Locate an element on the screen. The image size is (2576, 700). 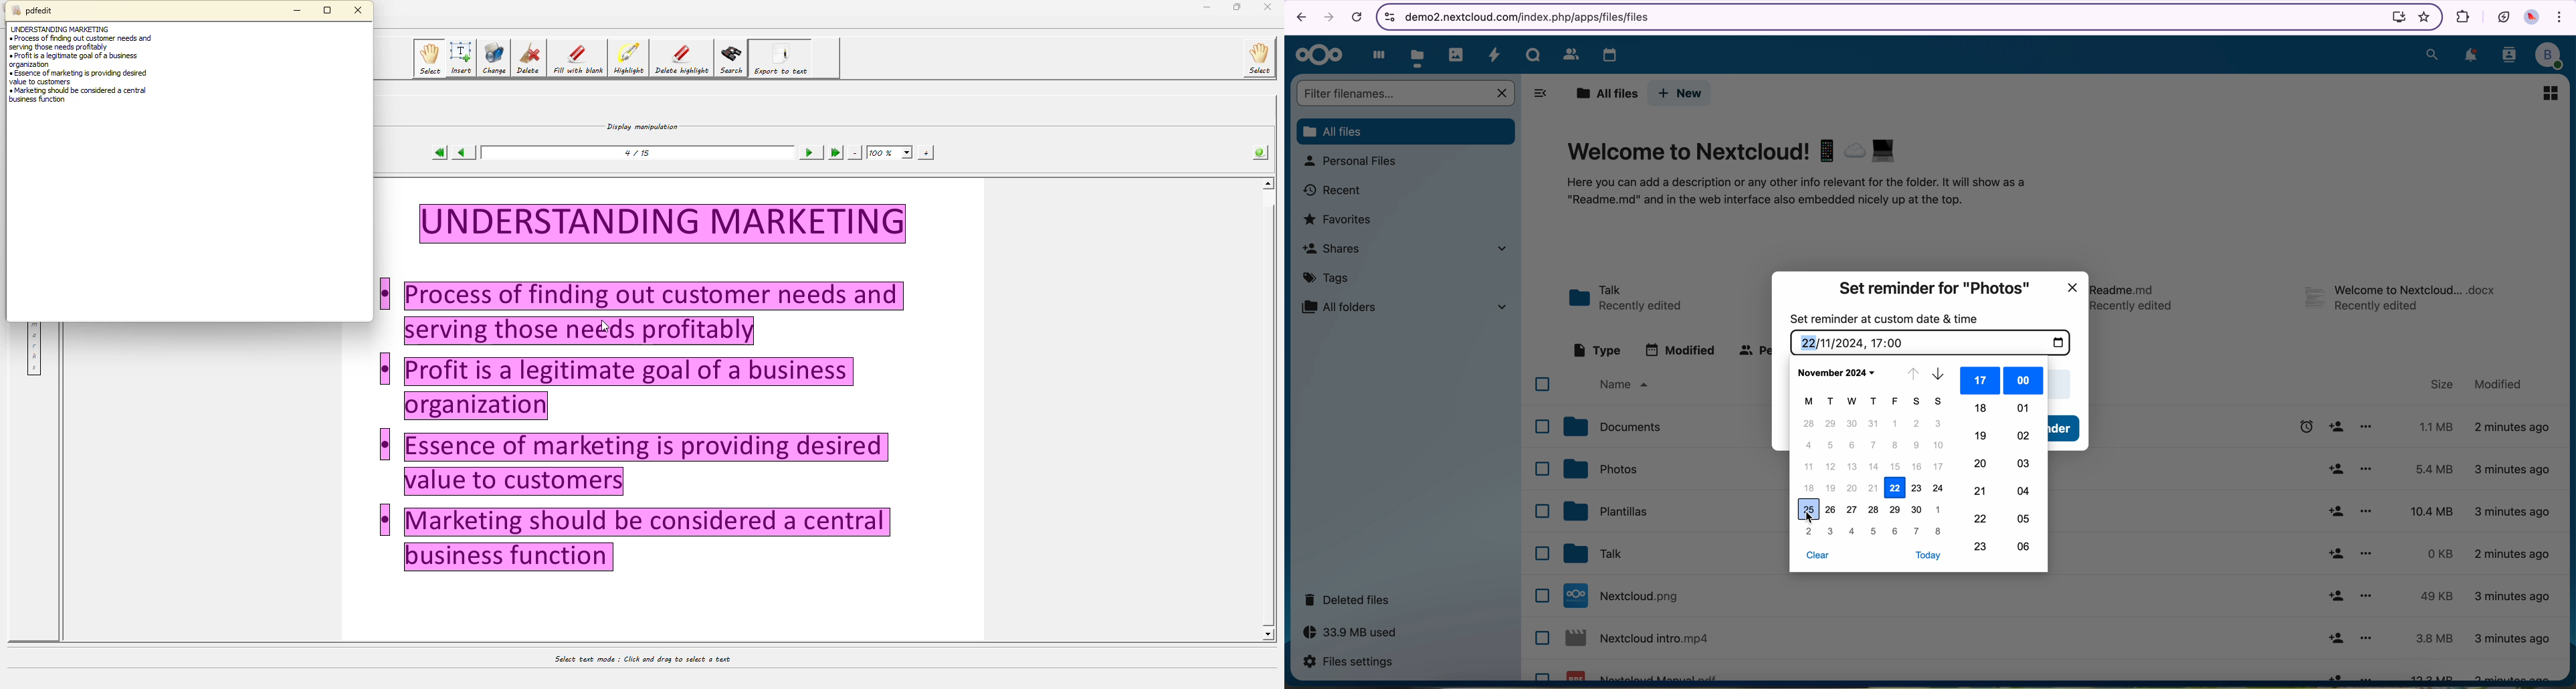
2 is located at coordinates (1918, 424).